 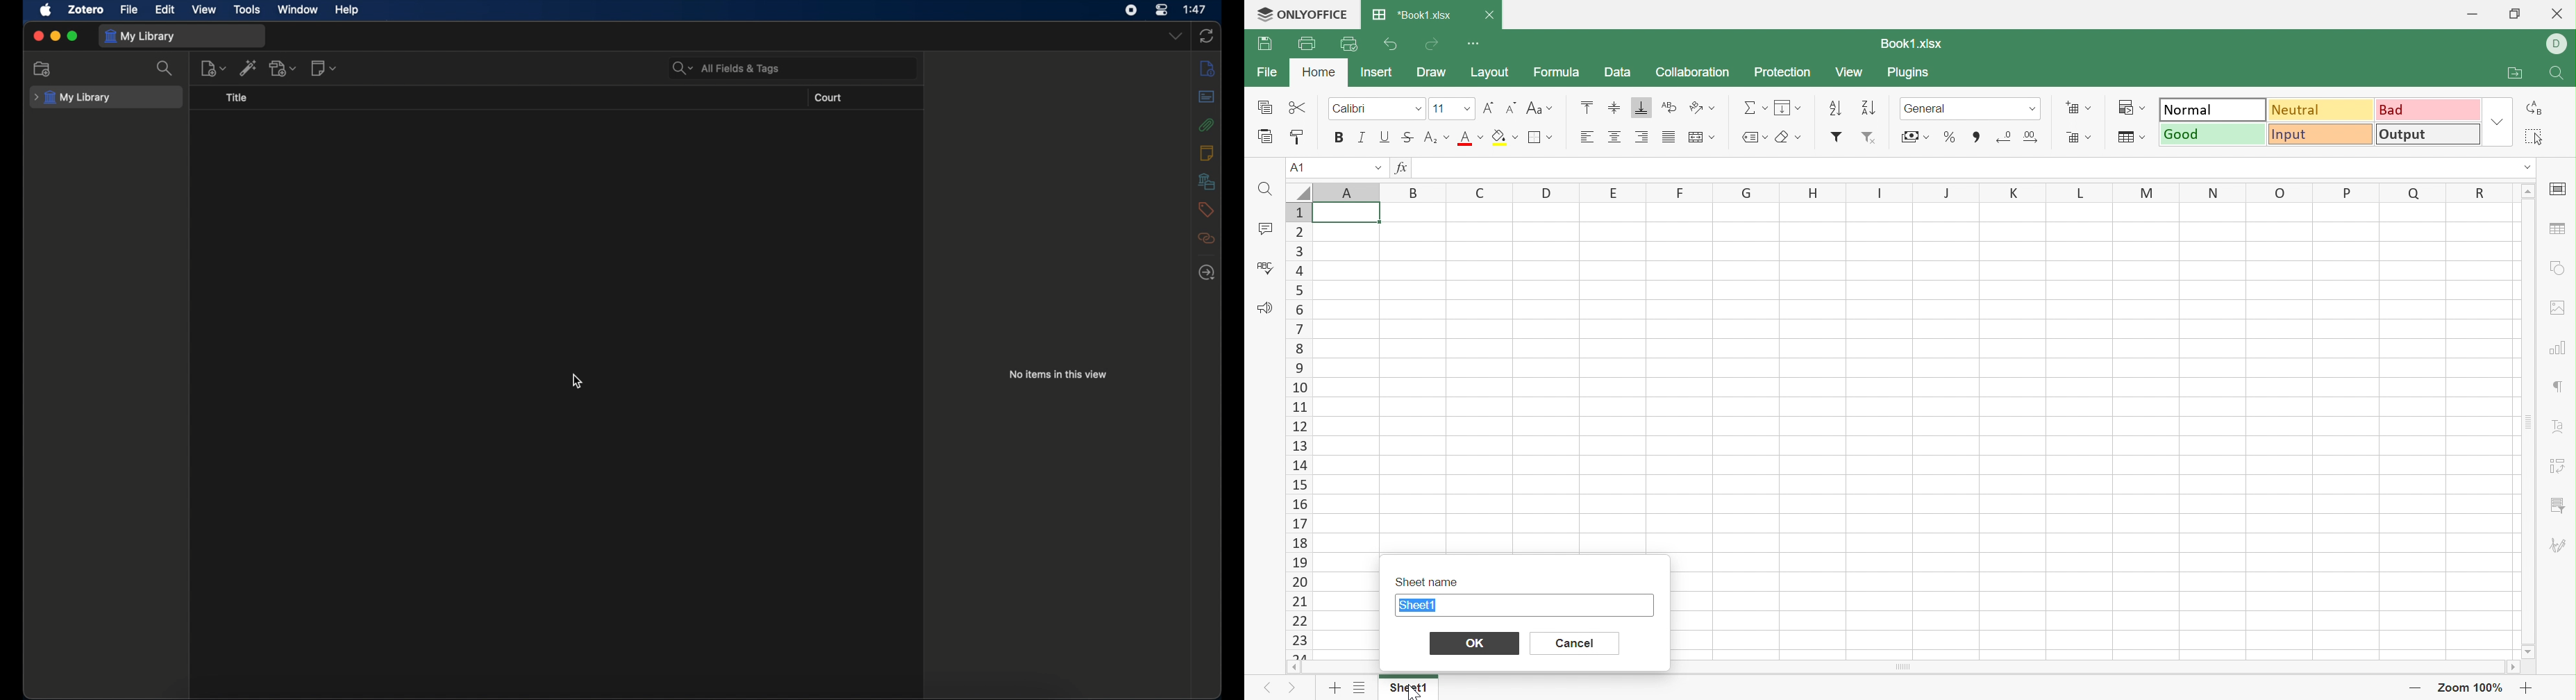 What do you see at coordinates (324, 67) in the screenshot?
I see `new notes` at bounding box center [324, 67].